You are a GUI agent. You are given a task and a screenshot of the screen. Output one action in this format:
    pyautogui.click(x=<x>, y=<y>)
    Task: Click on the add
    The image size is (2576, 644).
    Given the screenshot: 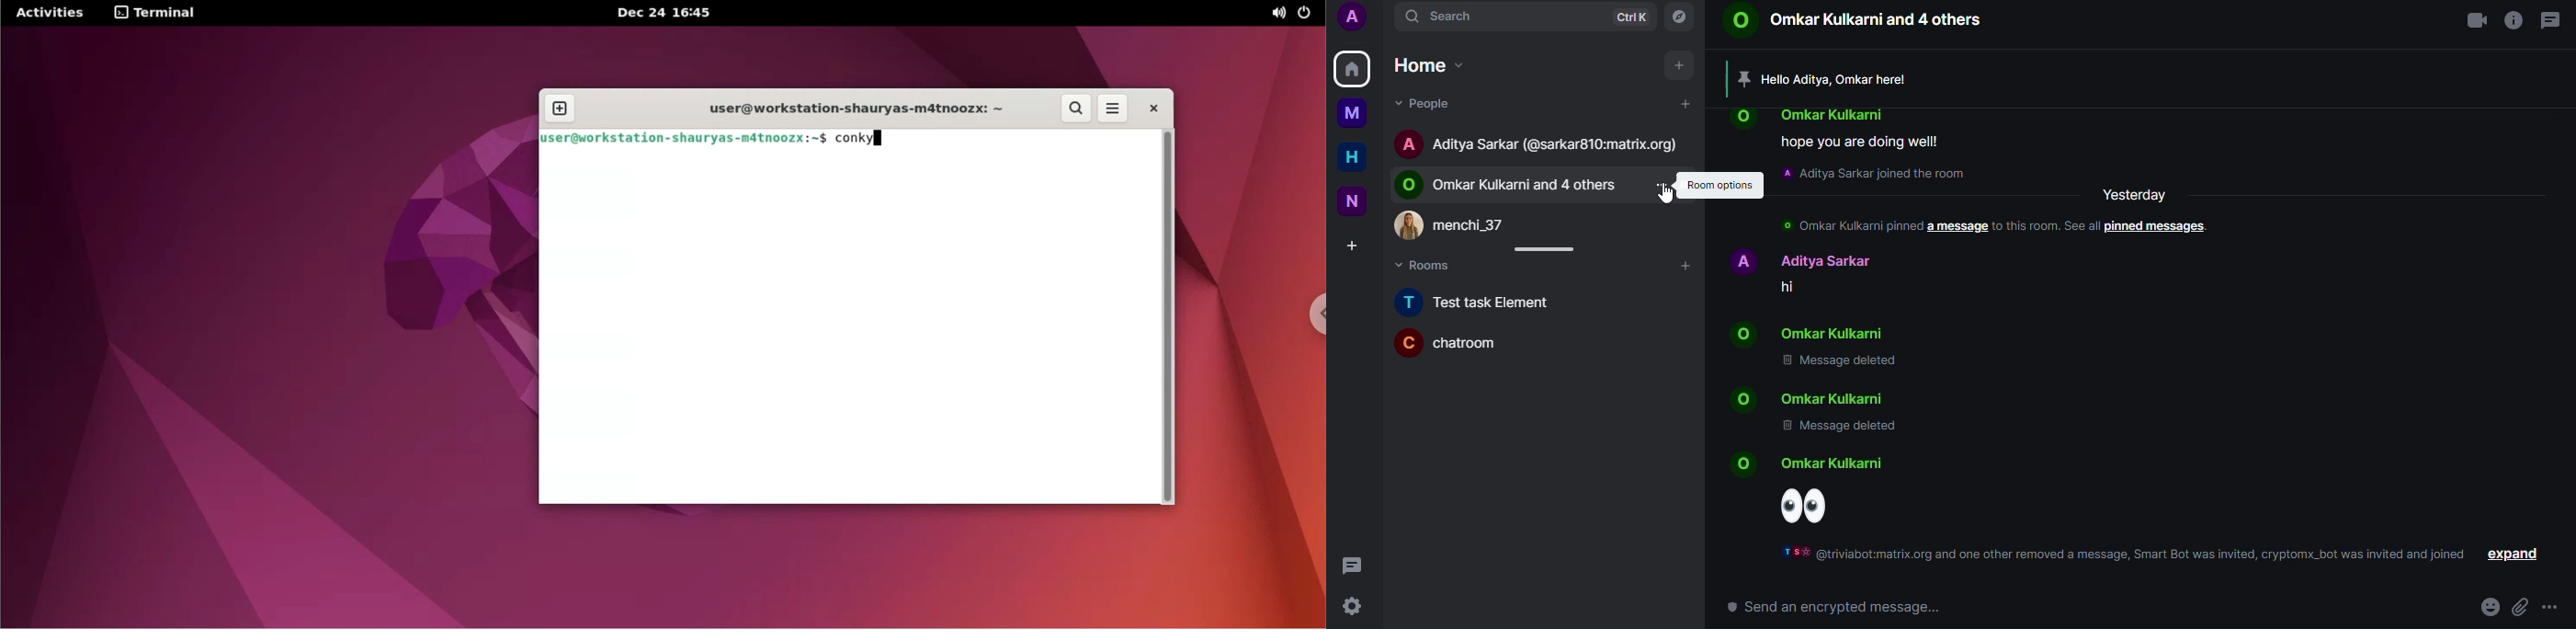 What is the action you would take?
    pyautogui.click(x=1688, y=104)
    